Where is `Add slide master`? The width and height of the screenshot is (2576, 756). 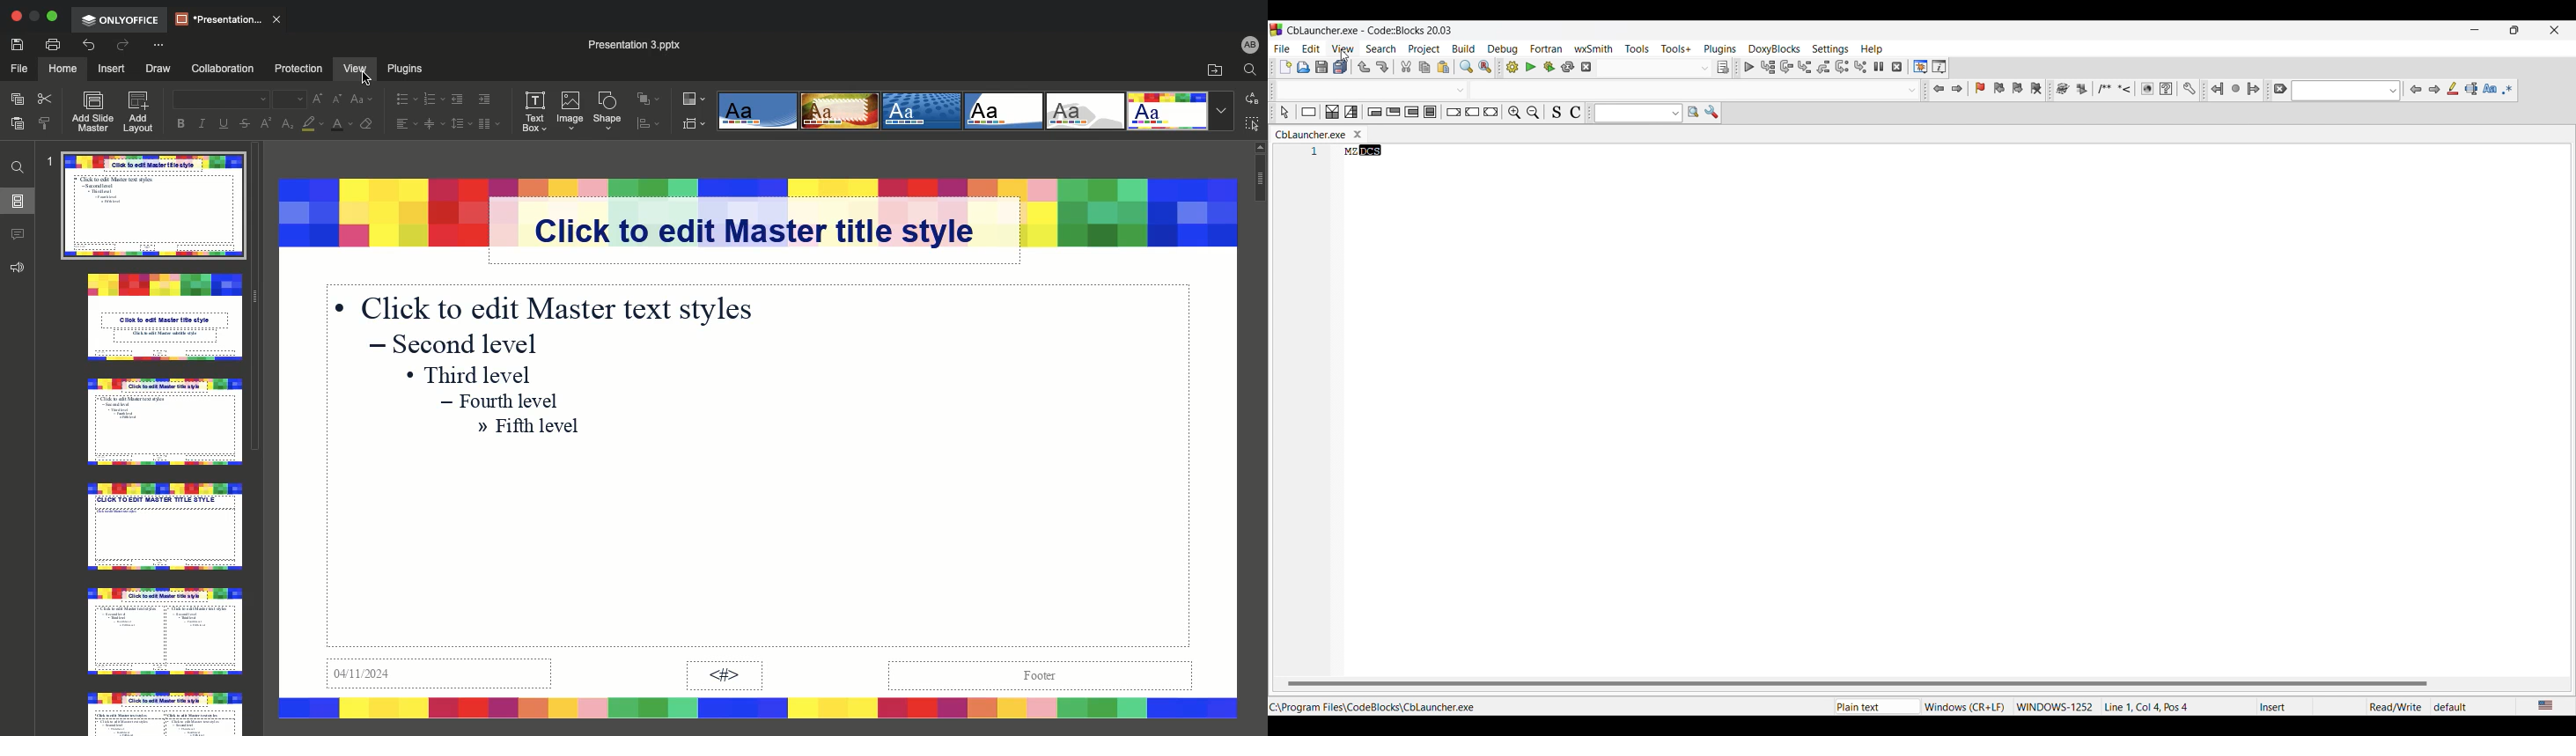 Add slide master is located at coordinates (91, 111).